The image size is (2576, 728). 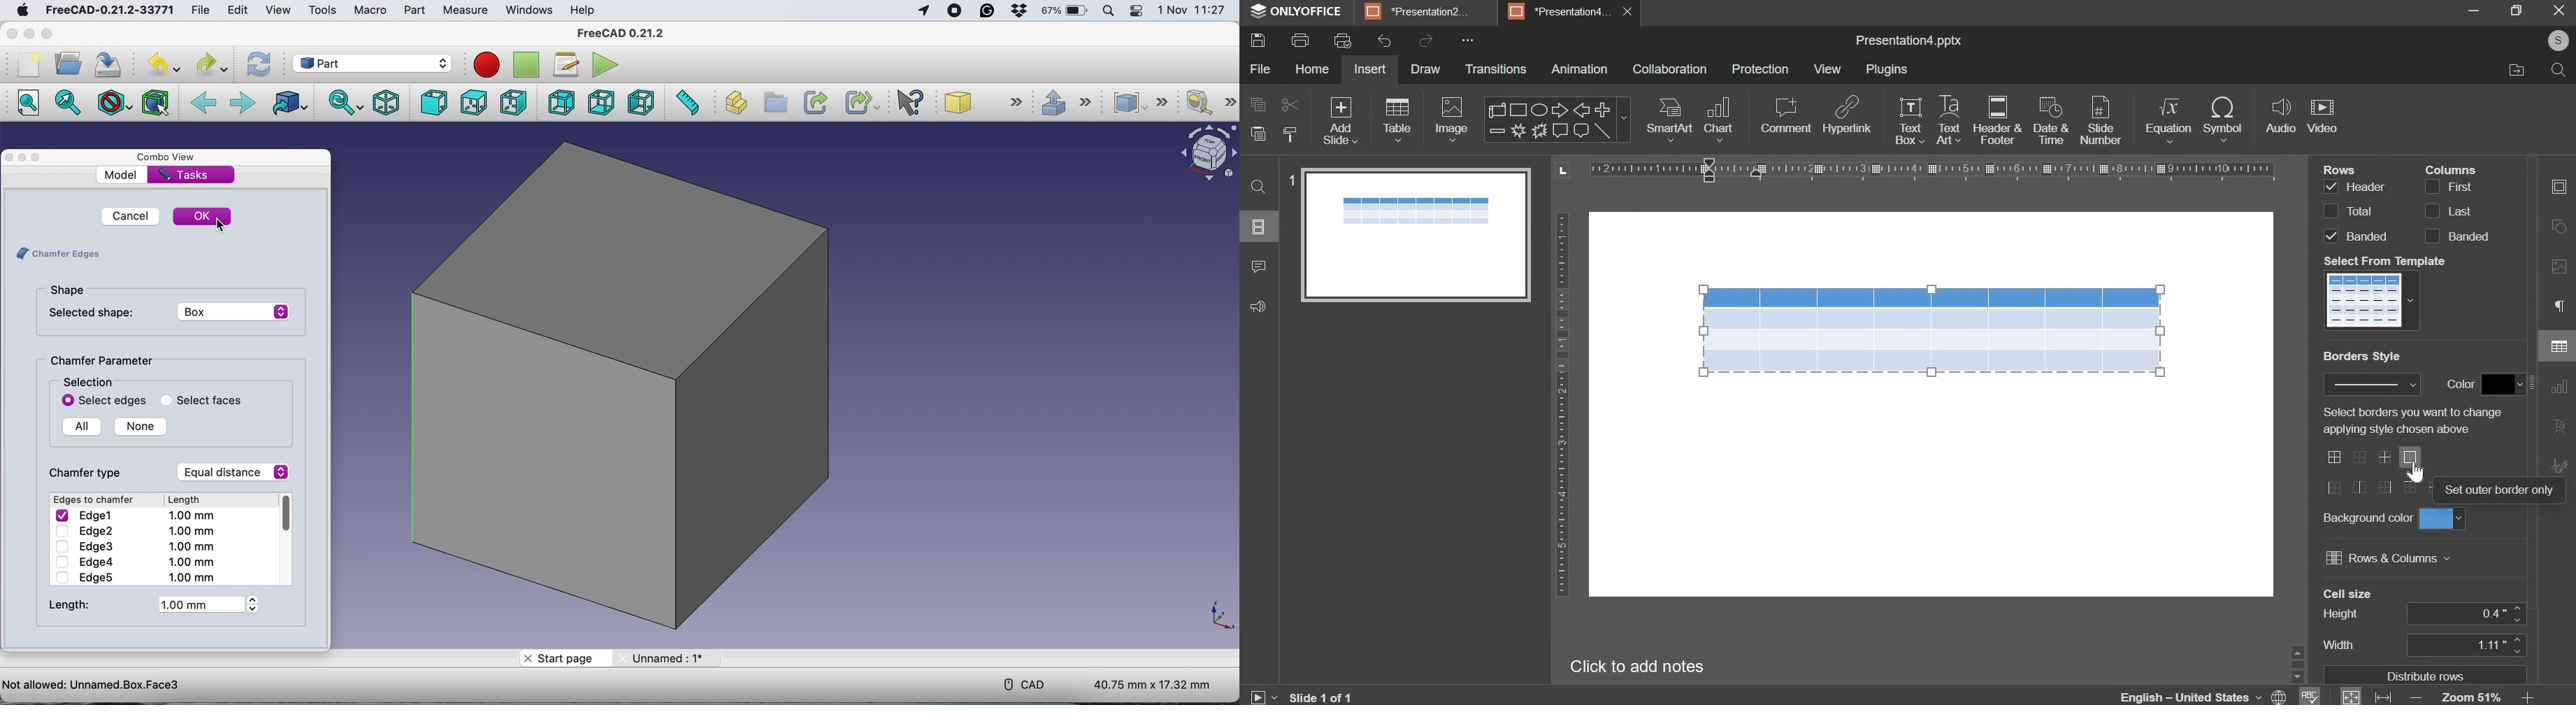 I want to click on shapes, so click(x=1556, y=120).